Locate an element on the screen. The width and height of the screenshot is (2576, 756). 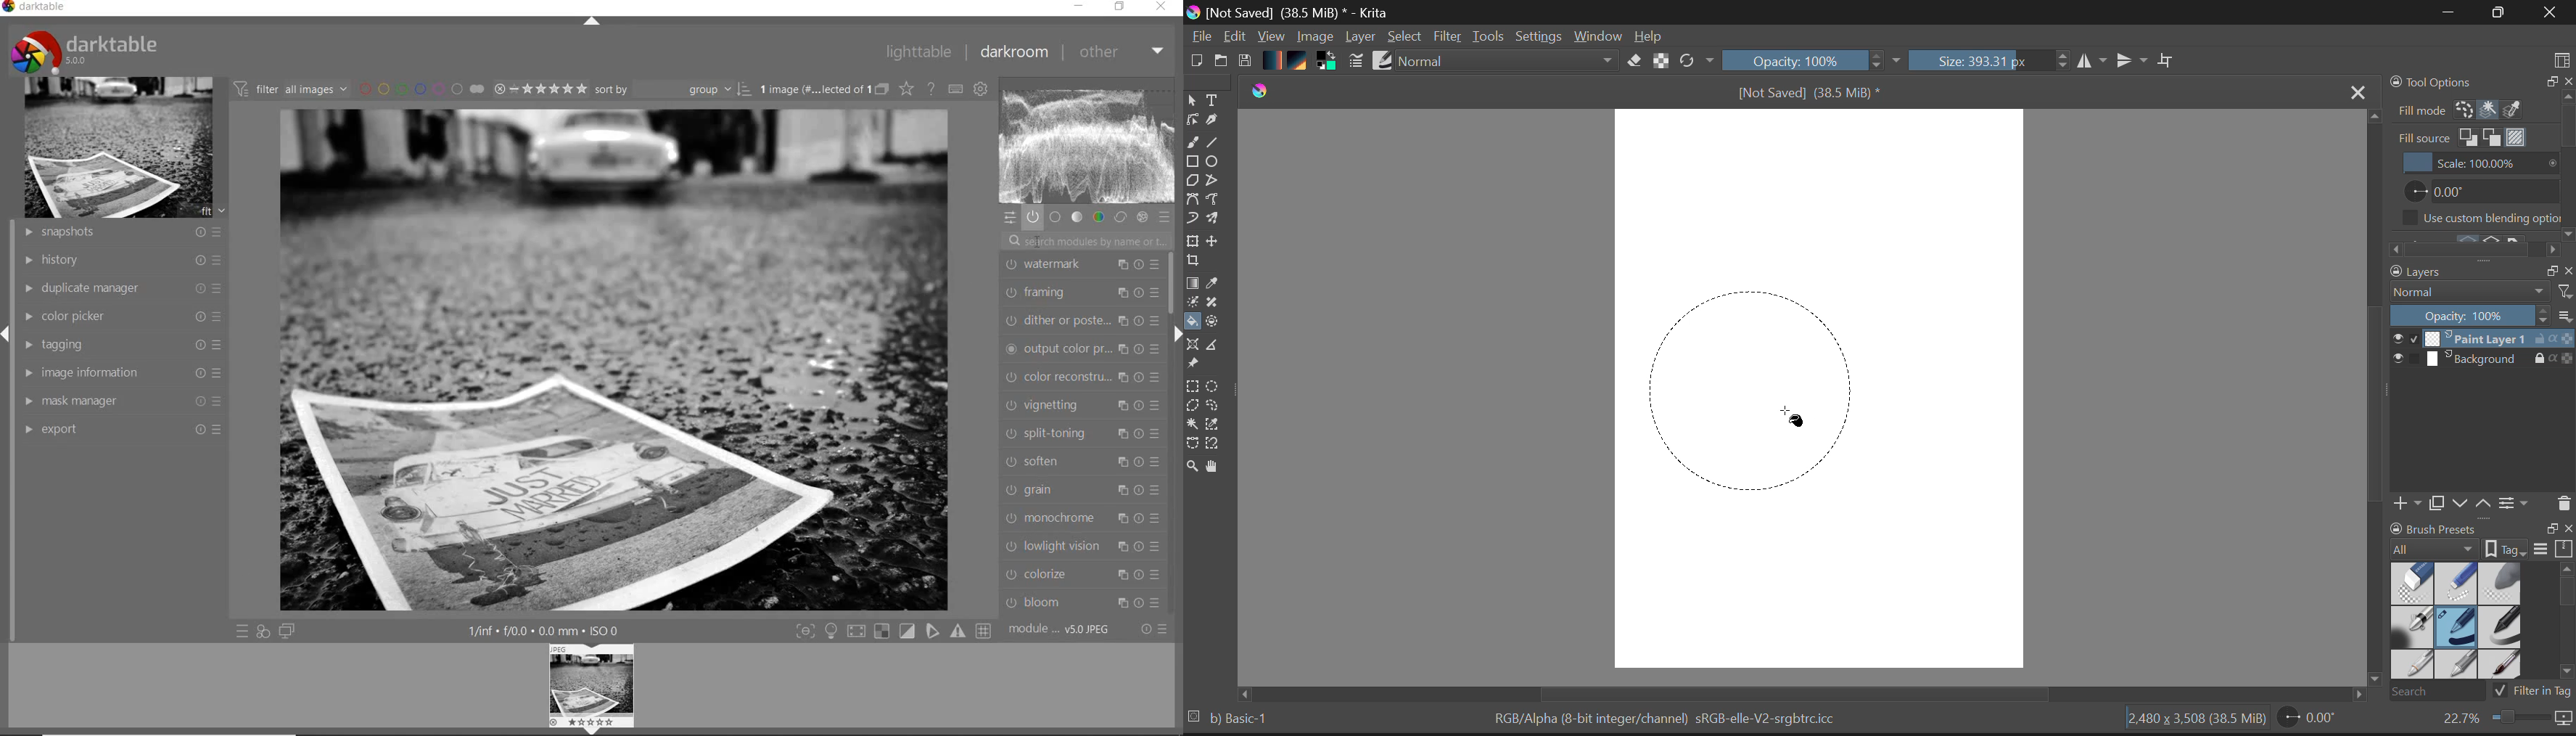
watermark is located at coordinates (1084, 266).